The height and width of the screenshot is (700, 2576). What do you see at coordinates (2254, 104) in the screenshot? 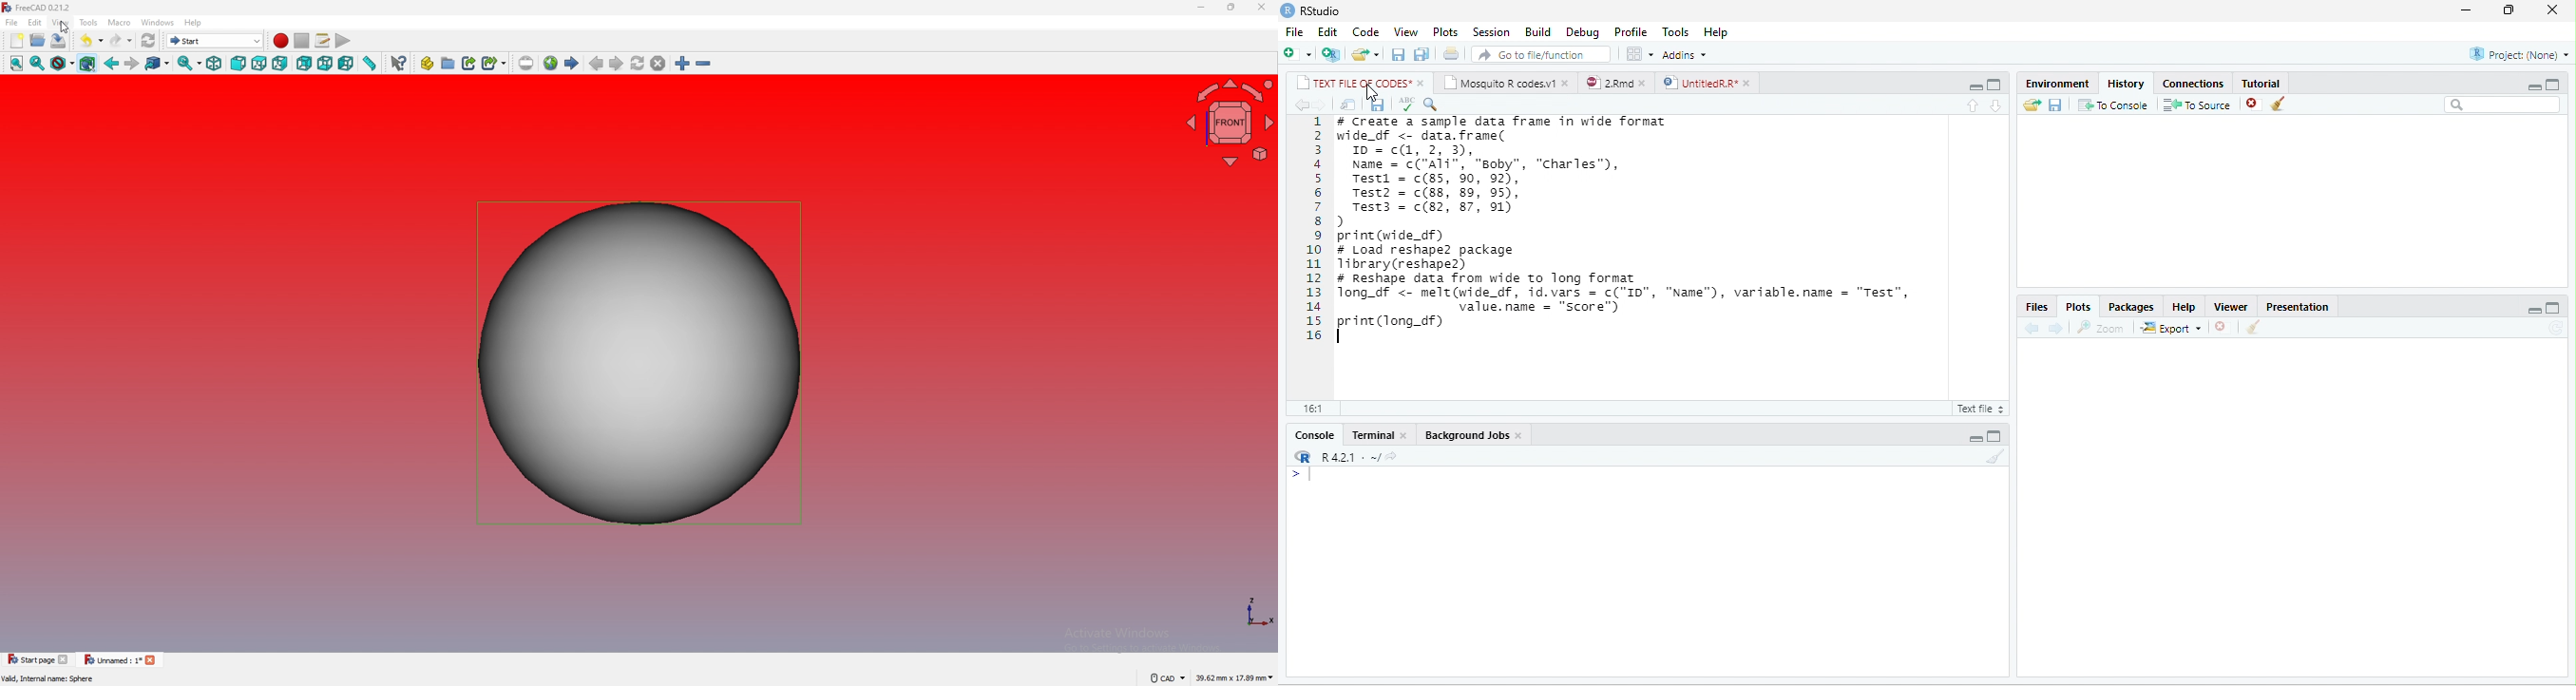
I see `close file` at bounding box center [2254, 104].